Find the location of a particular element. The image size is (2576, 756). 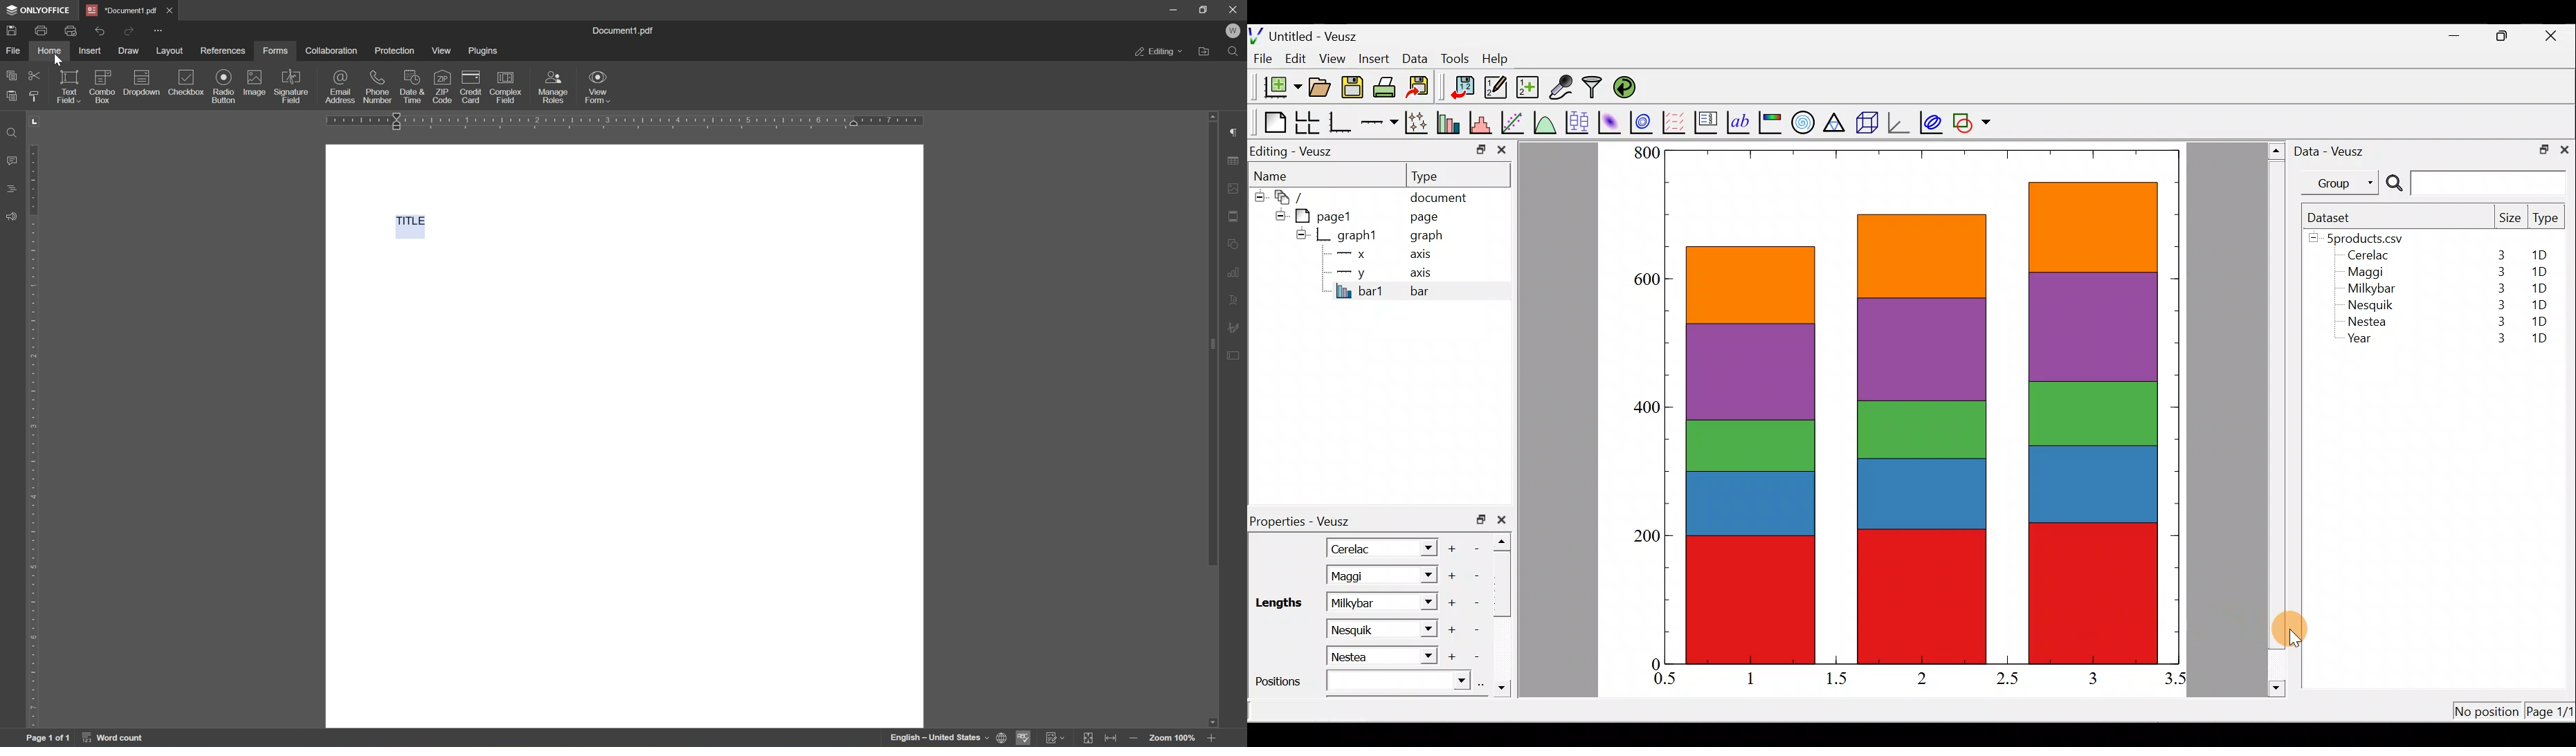

Zoom in is located at coordinates (1215, 738).